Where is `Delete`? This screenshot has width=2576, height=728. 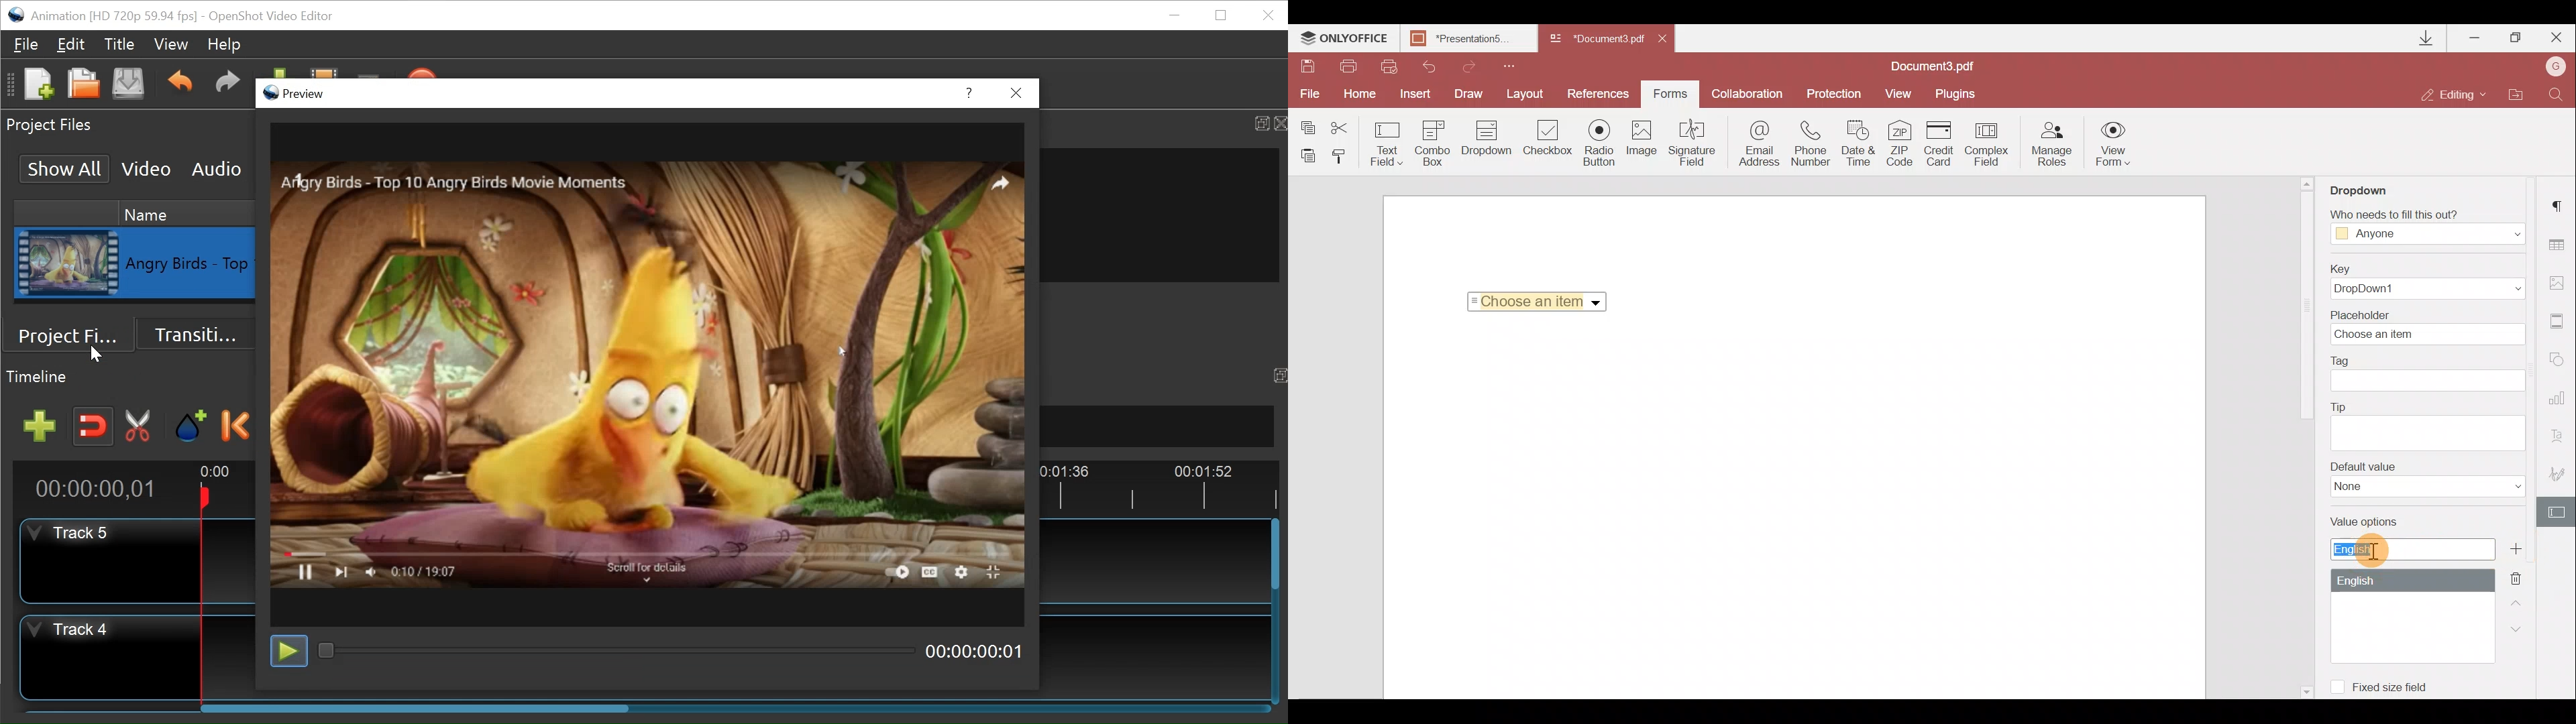
Delete is located at coordinates (2524, 577).